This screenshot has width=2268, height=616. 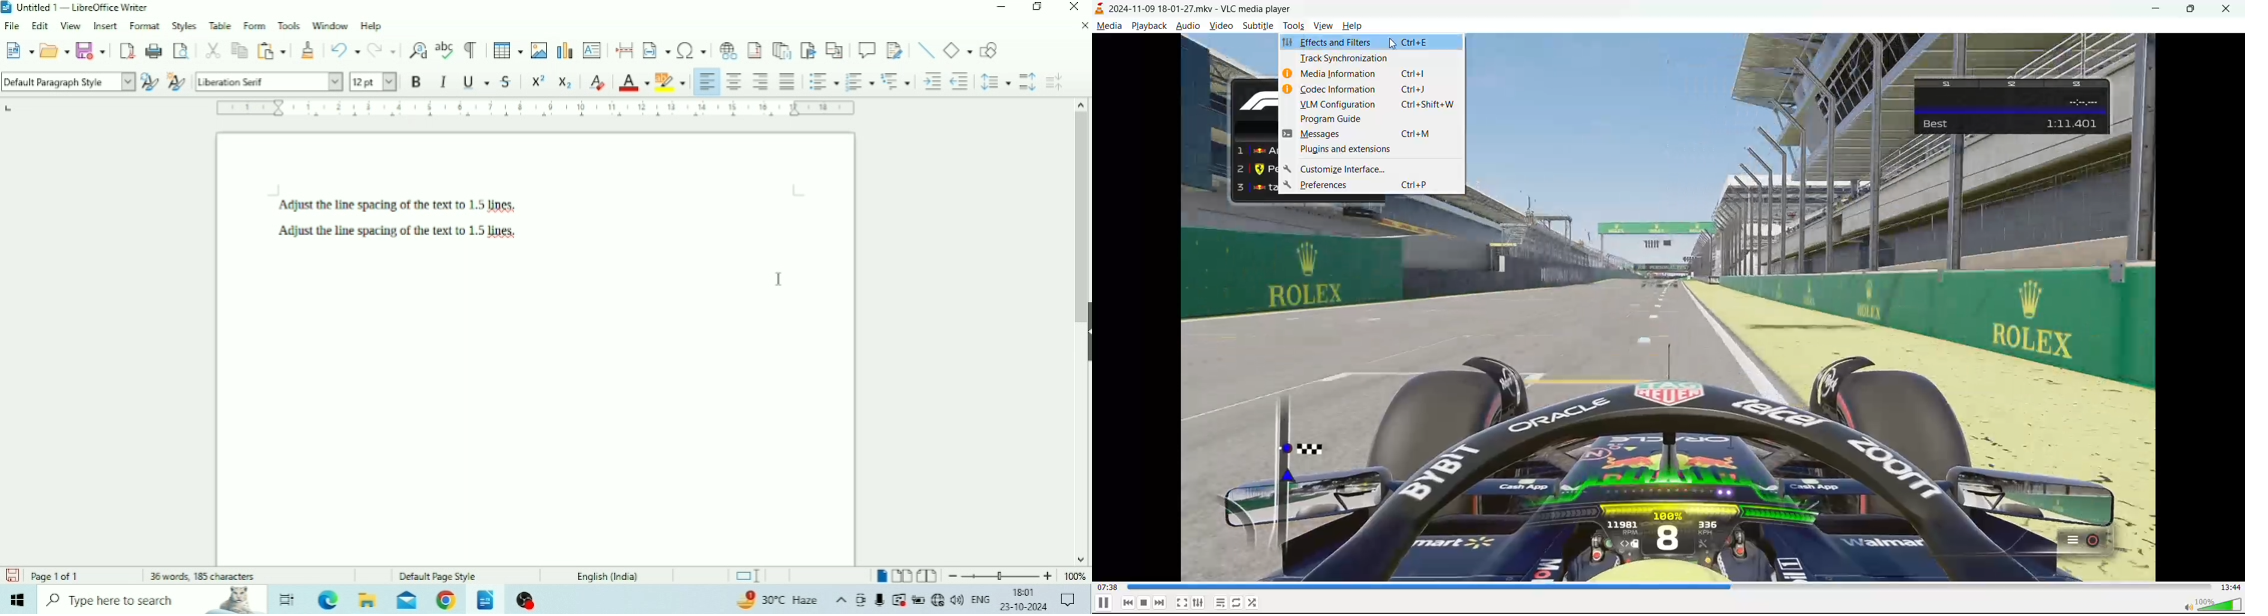 What do you see at coordinates (1287, 43) in the screenshot?
I see `icon` at bounding box center [1287, 43].